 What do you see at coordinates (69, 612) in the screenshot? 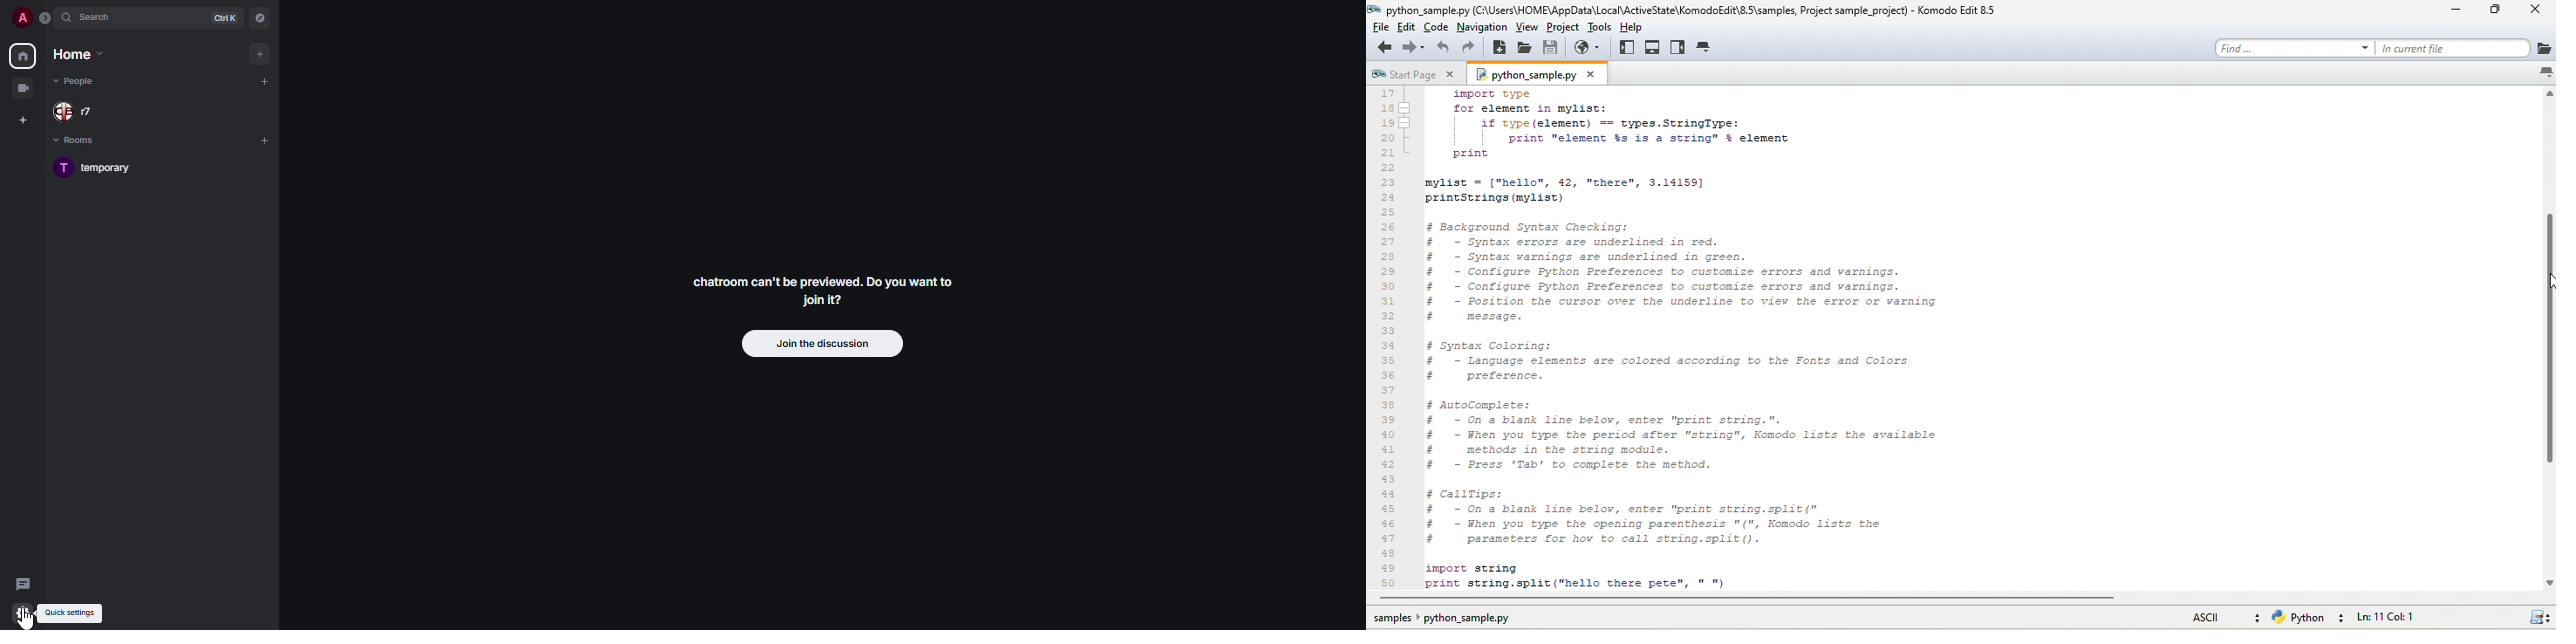
I see `quick settings` at bounding box center [69, 612].